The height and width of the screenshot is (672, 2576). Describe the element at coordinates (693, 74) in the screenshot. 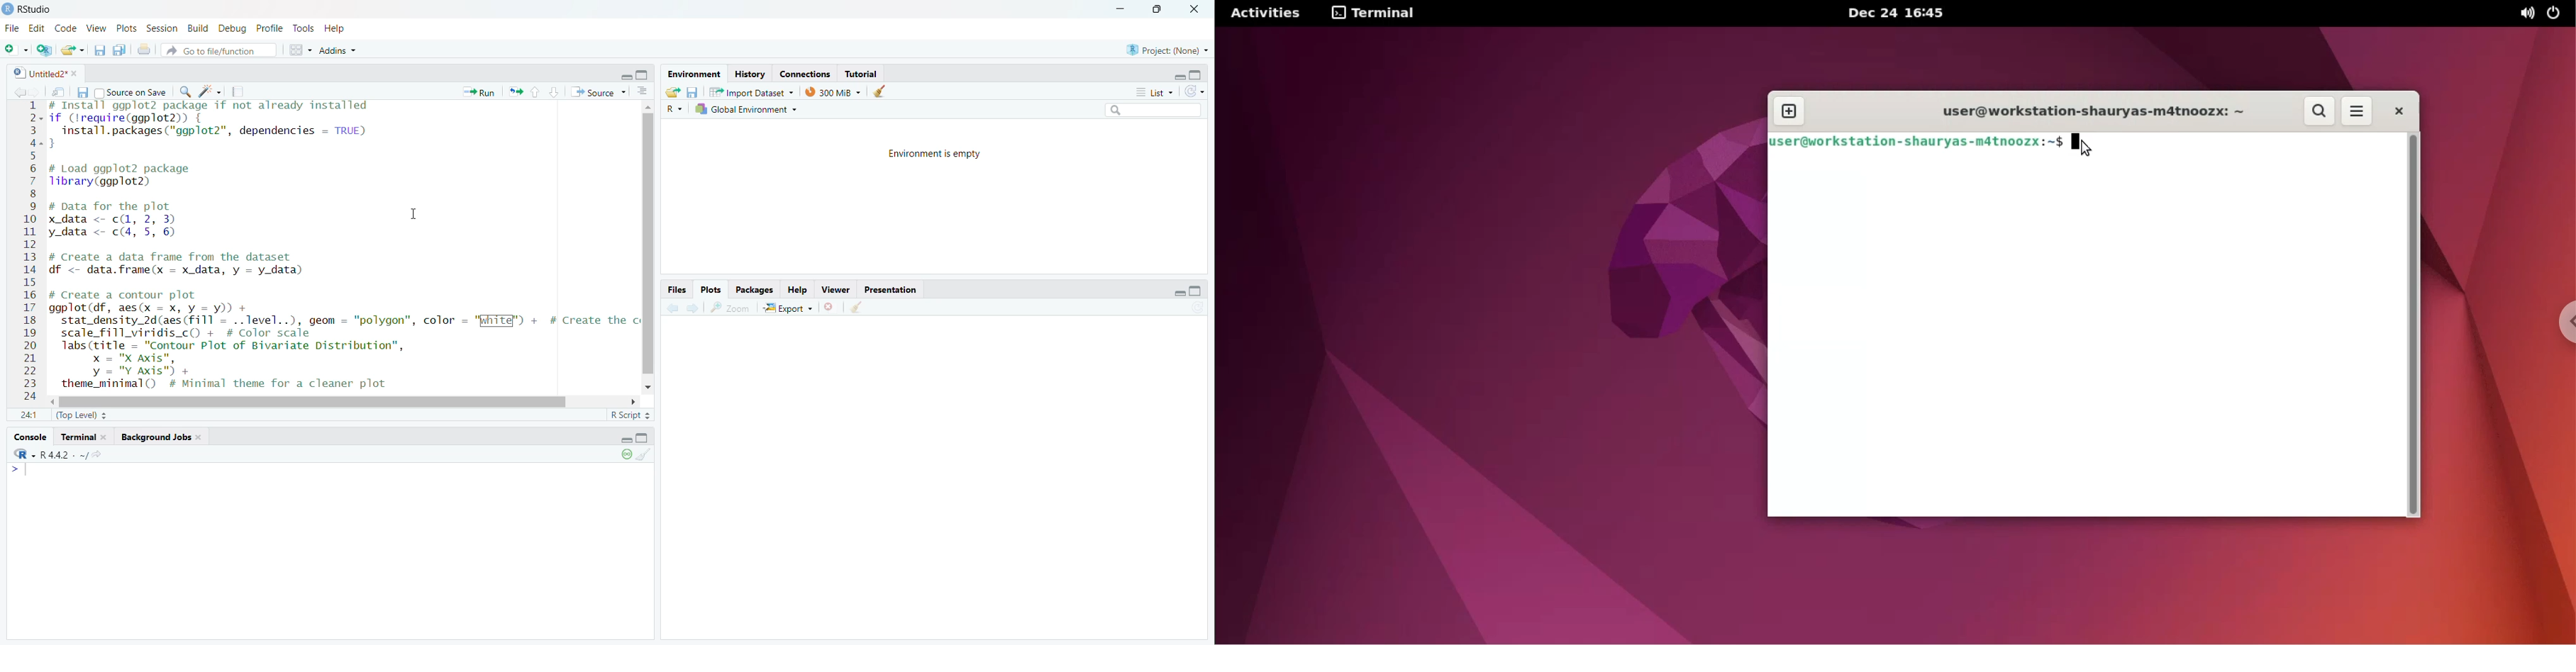

I see `Environment` at that location.